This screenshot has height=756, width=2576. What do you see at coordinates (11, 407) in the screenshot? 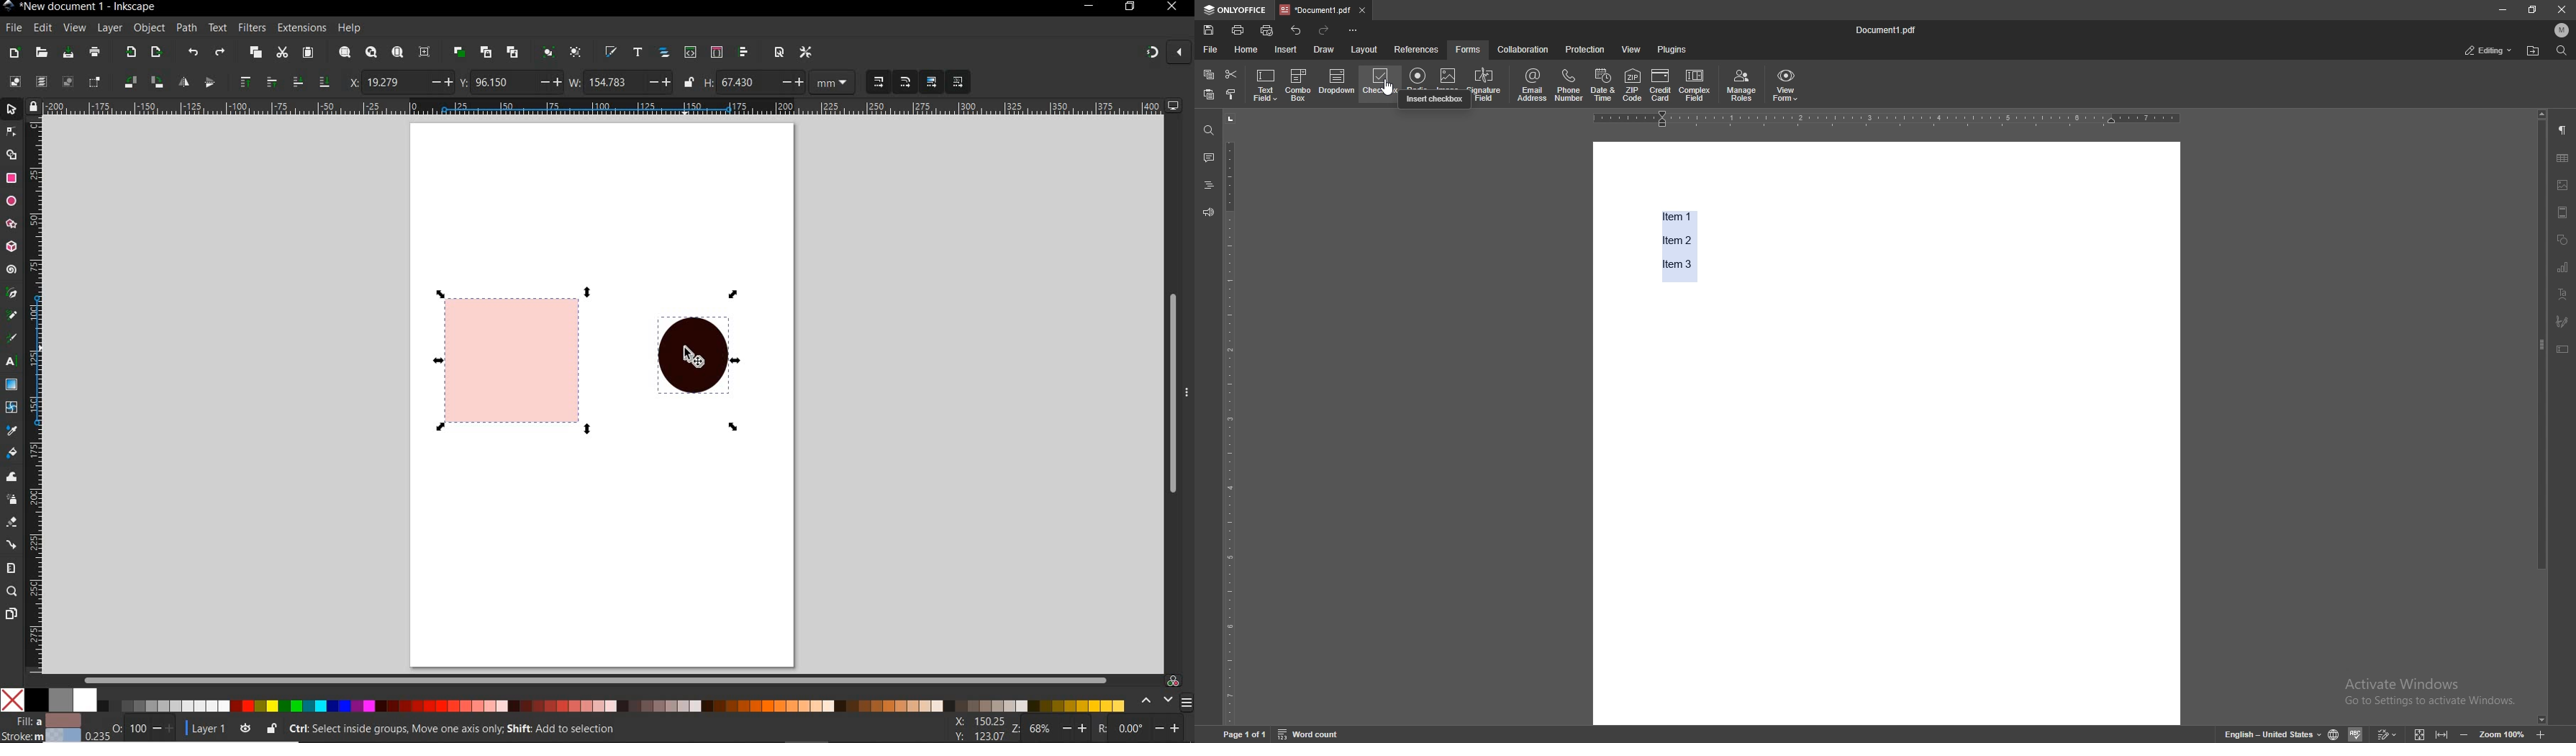
I see `mesh tool` at bounding box center [11, 407].